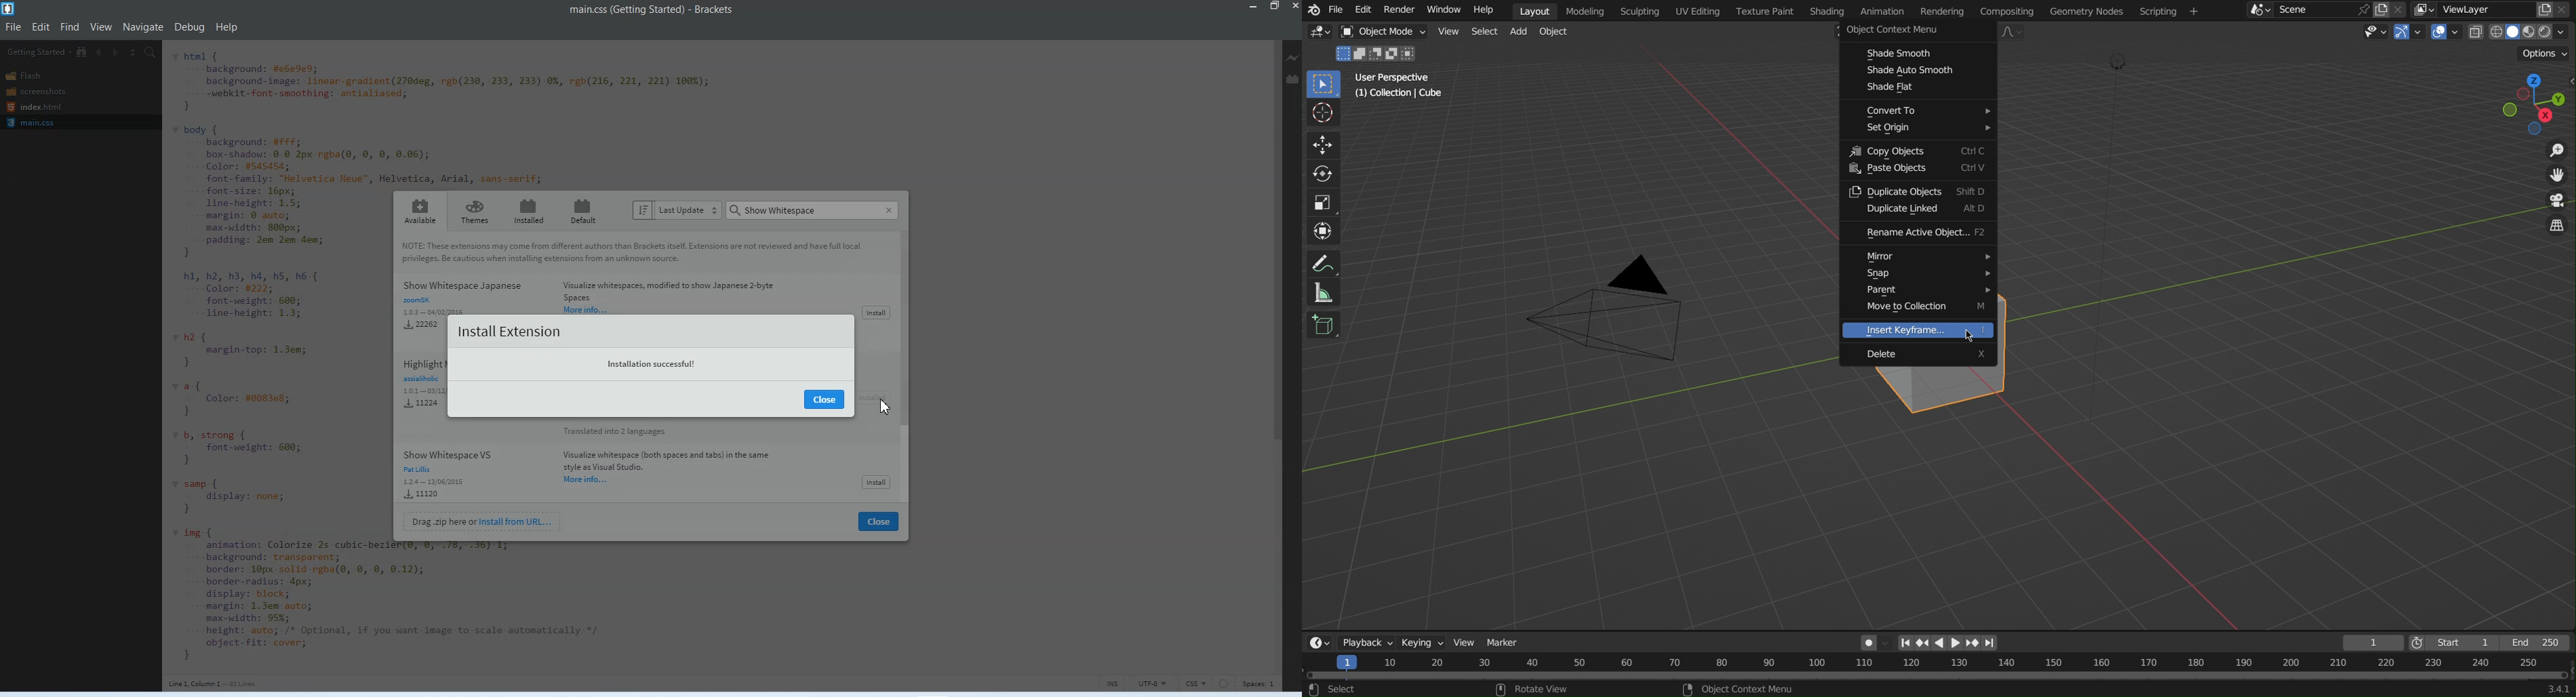 The height and width of the screenshot is (700, 2576). Describe the element at coordinates (151, 52) in the screenshot. I see `Find in Files` at that location.